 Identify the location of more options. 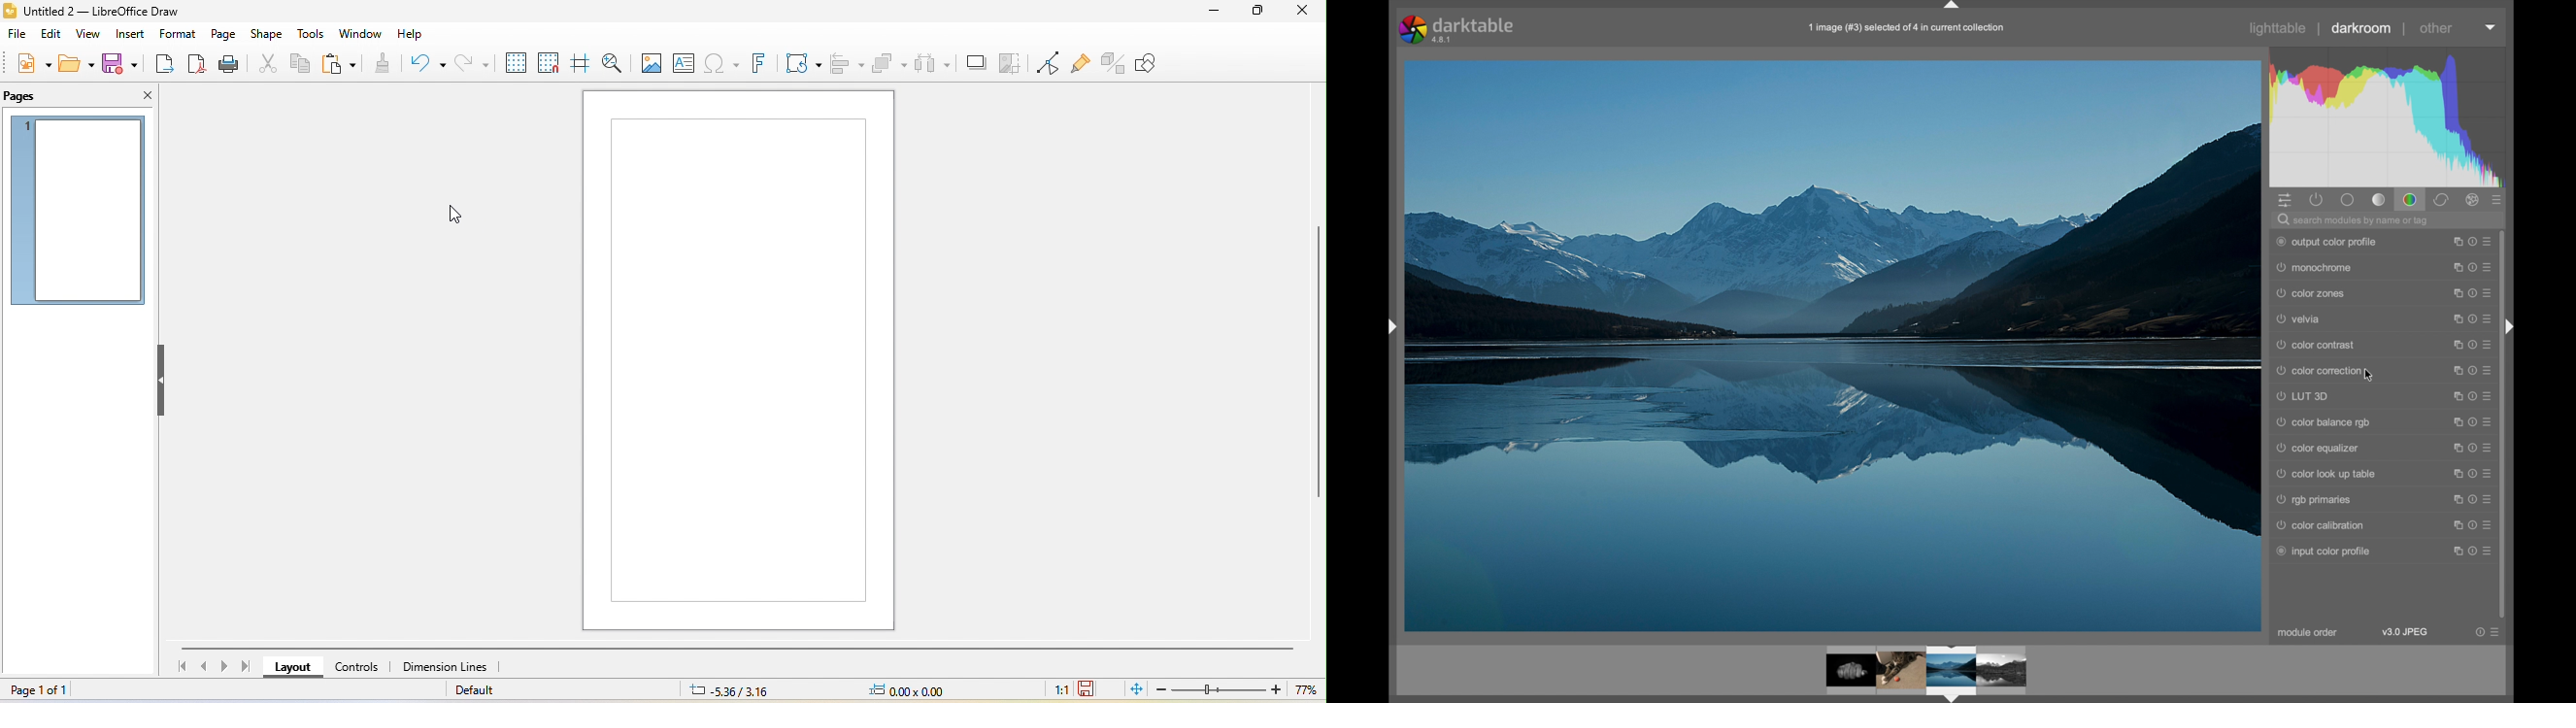
(2471, 448).